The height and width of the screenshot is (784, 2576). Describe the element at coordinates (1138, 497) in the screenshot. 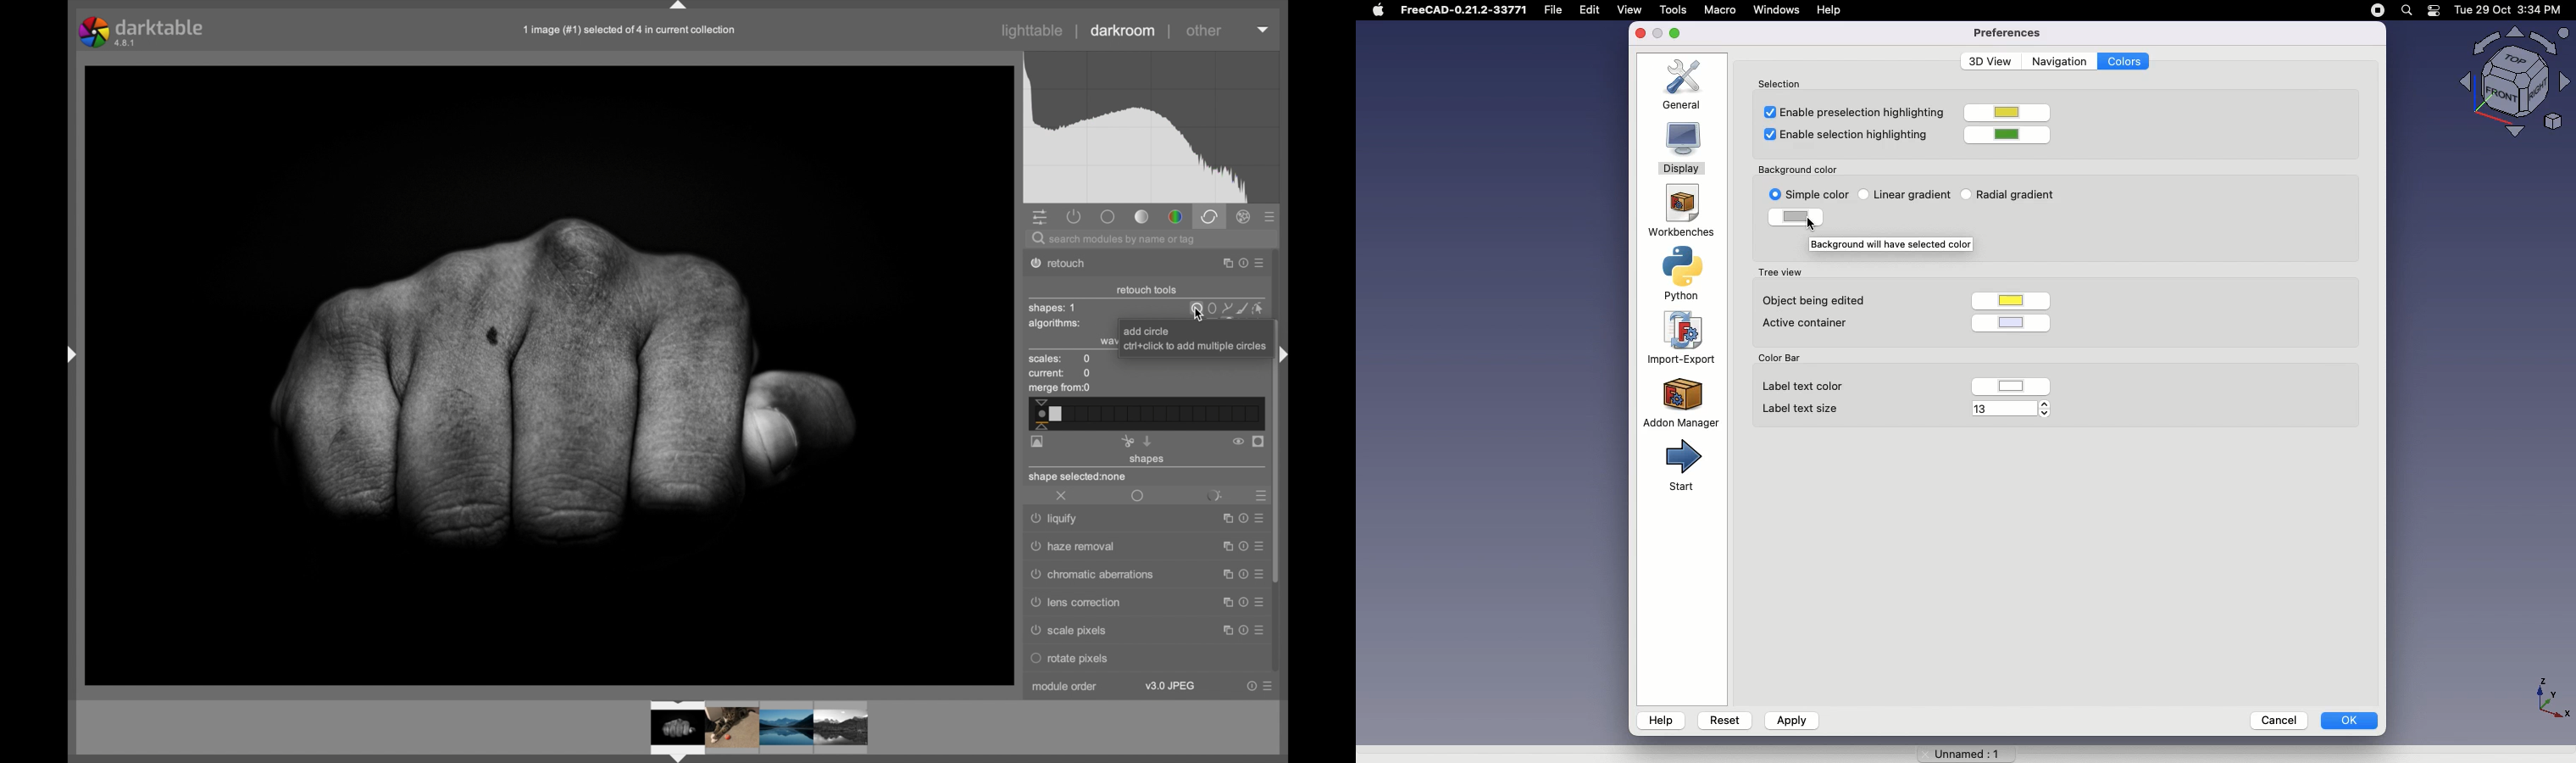

I see `uniformly` at that location.